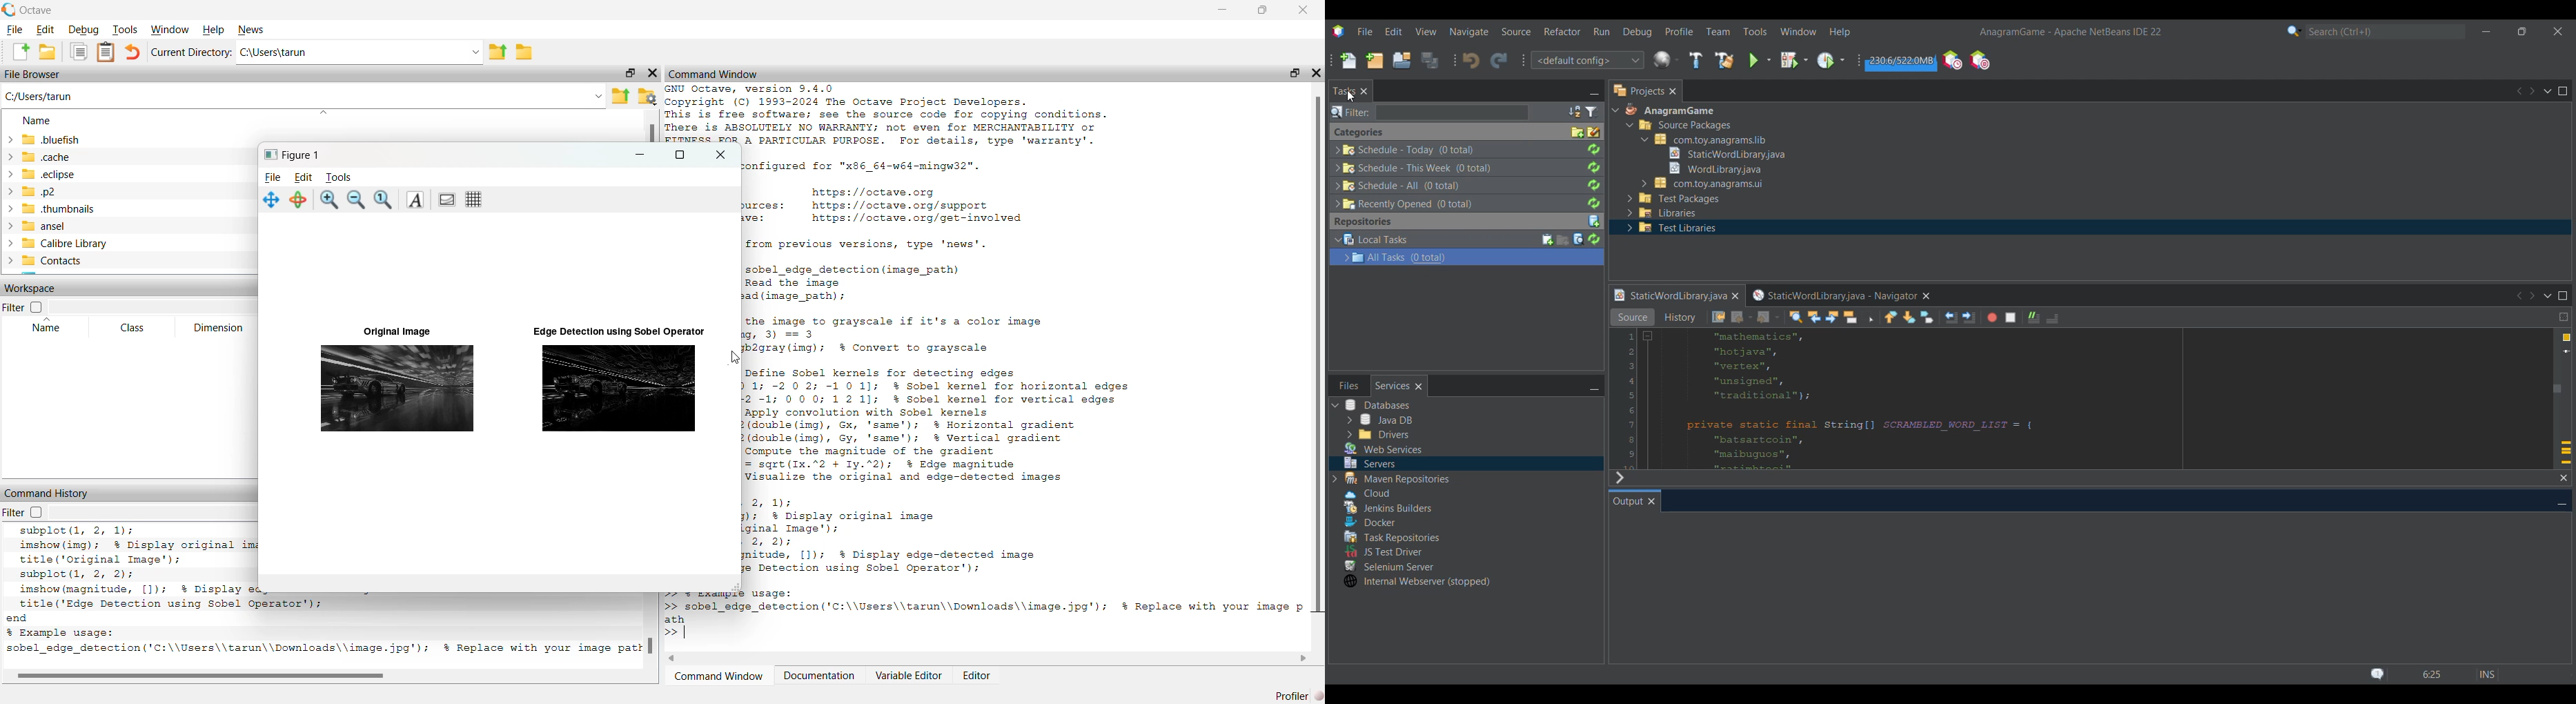 This screenshot has height=728, width=2576. I want to click on , so click(1415, 167).